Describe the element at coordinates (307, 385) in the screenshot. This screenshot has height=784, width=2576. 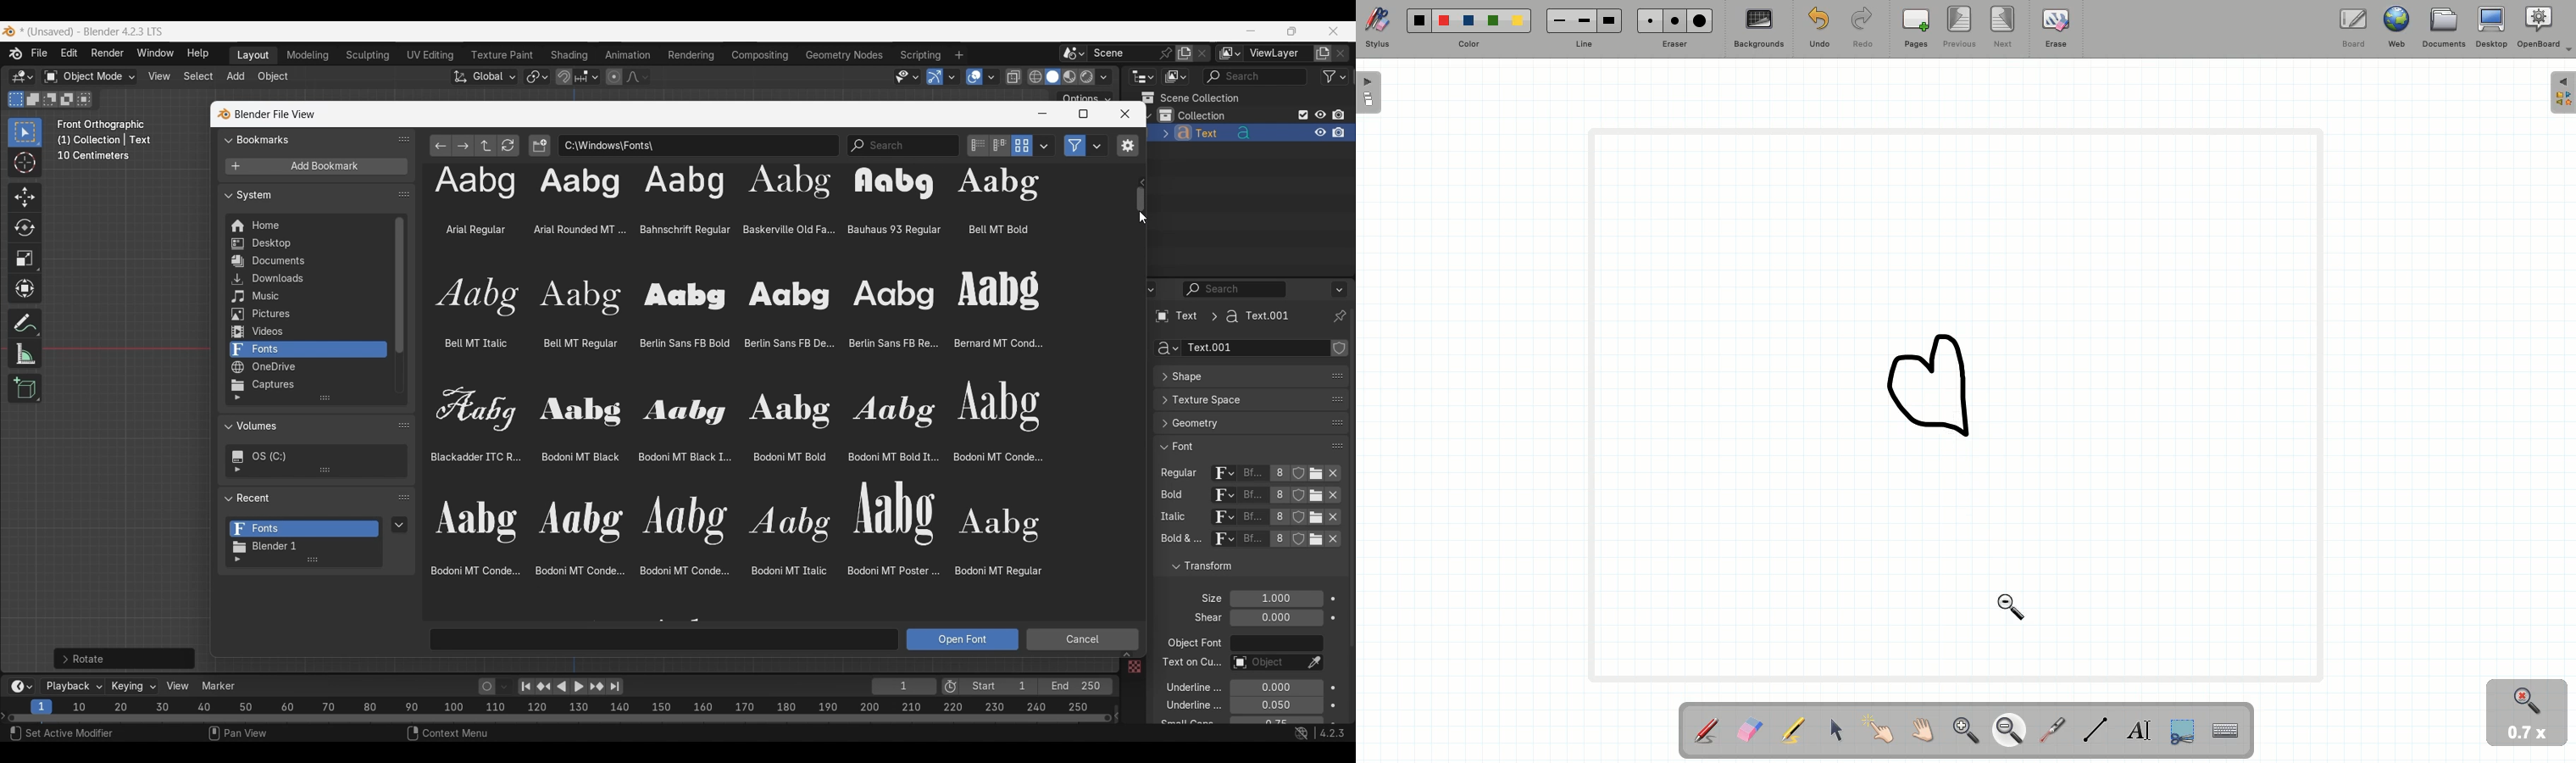
I see `Captures folder` at that location.